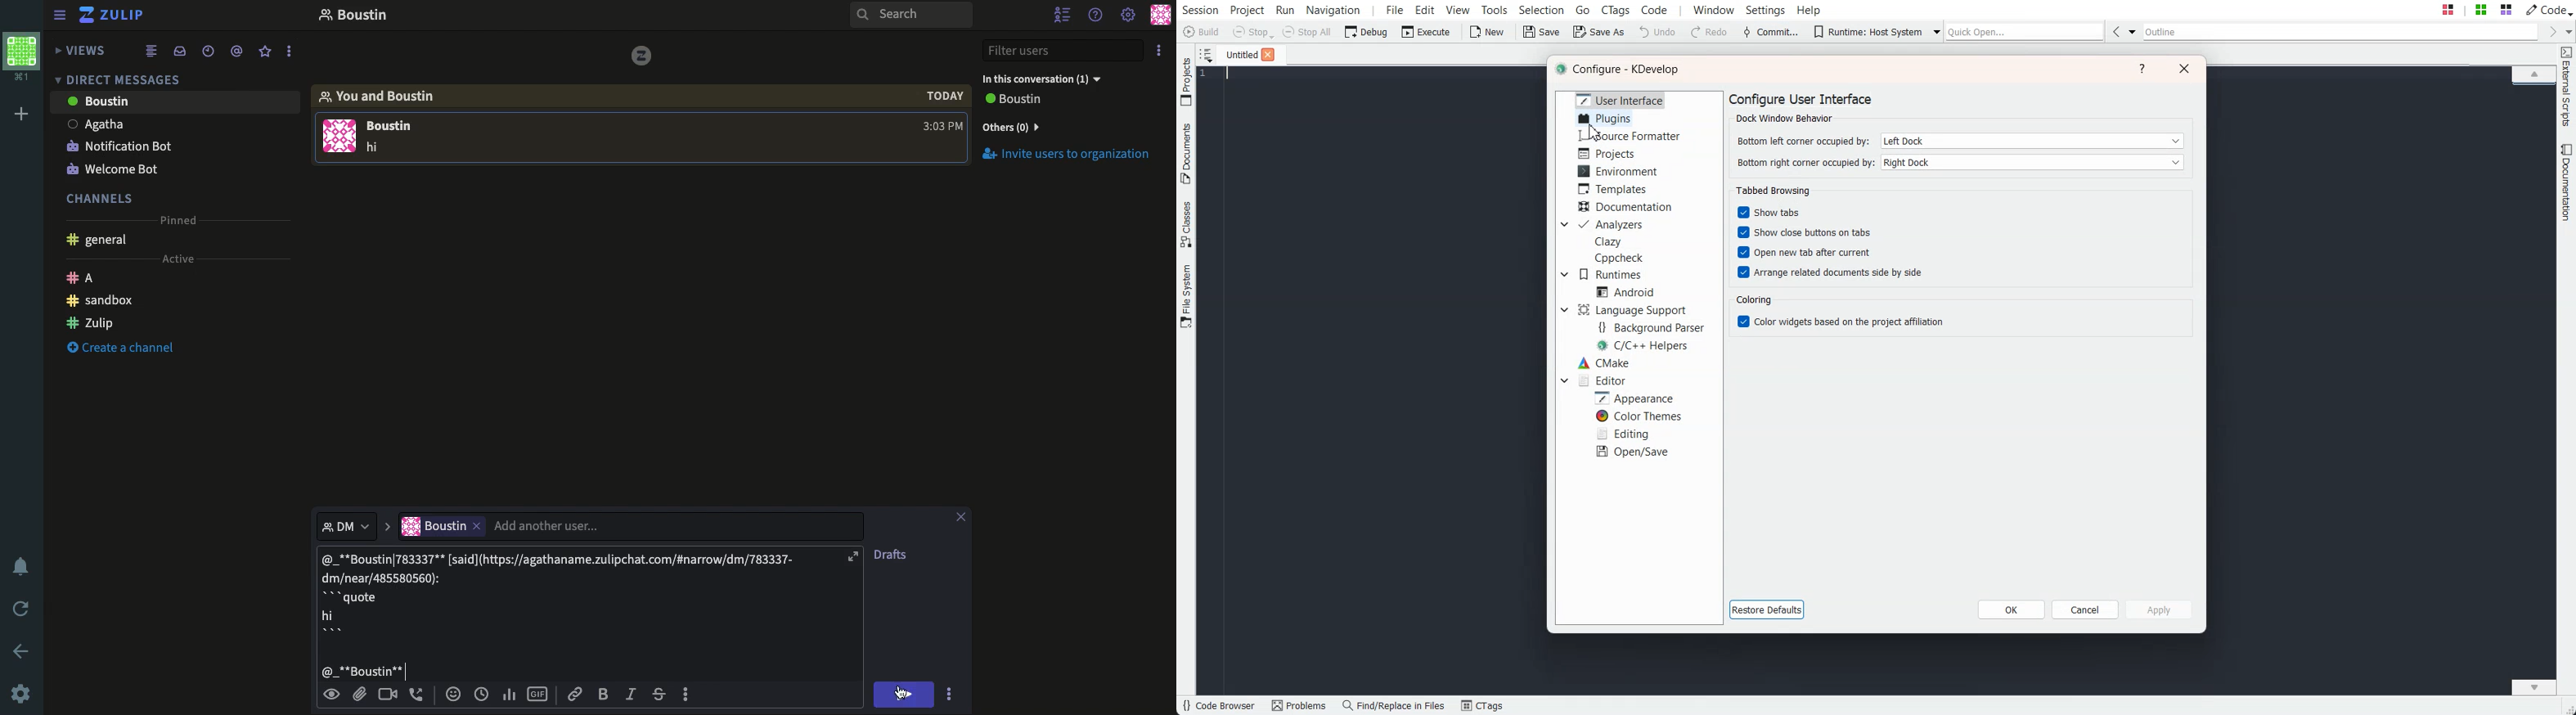  Describe the element at coordinates (207, 50) in the screenshot. I see `Time` at that location.